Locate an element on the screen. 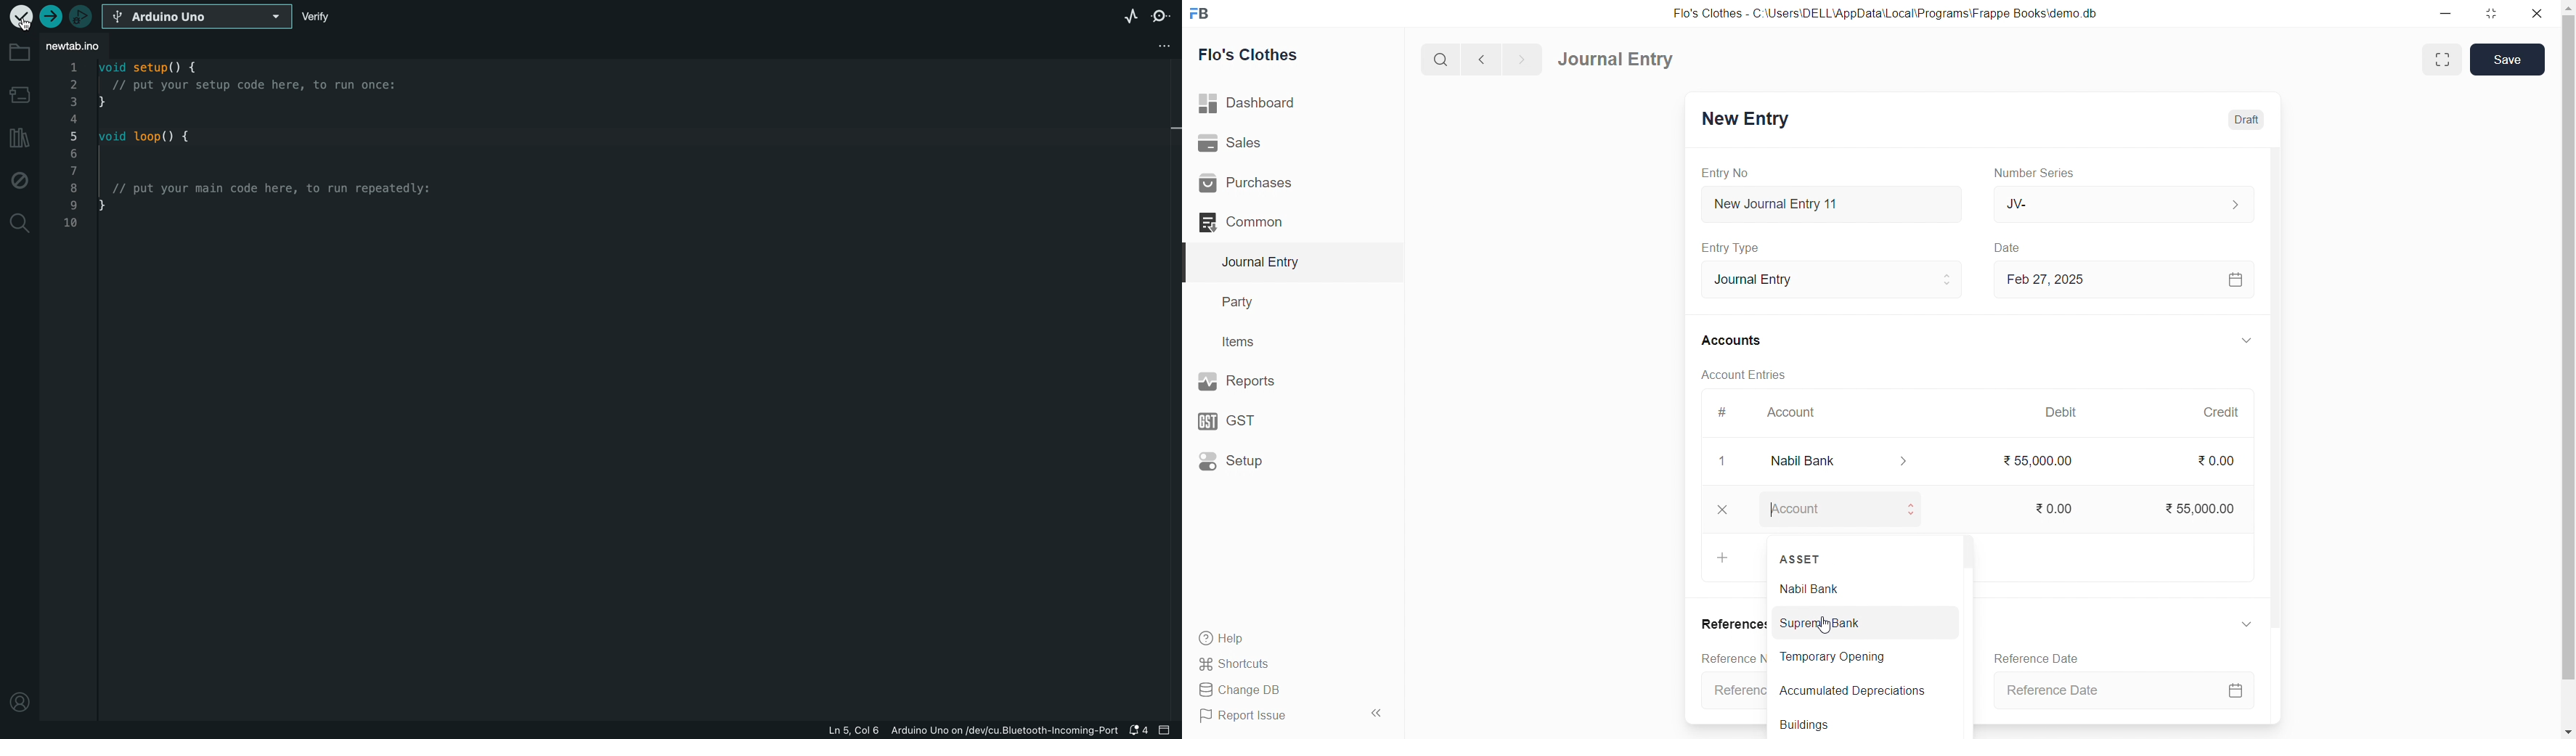 This screenshot has height=756, width=2576. Buildings is located at coordinates (1854, 726).